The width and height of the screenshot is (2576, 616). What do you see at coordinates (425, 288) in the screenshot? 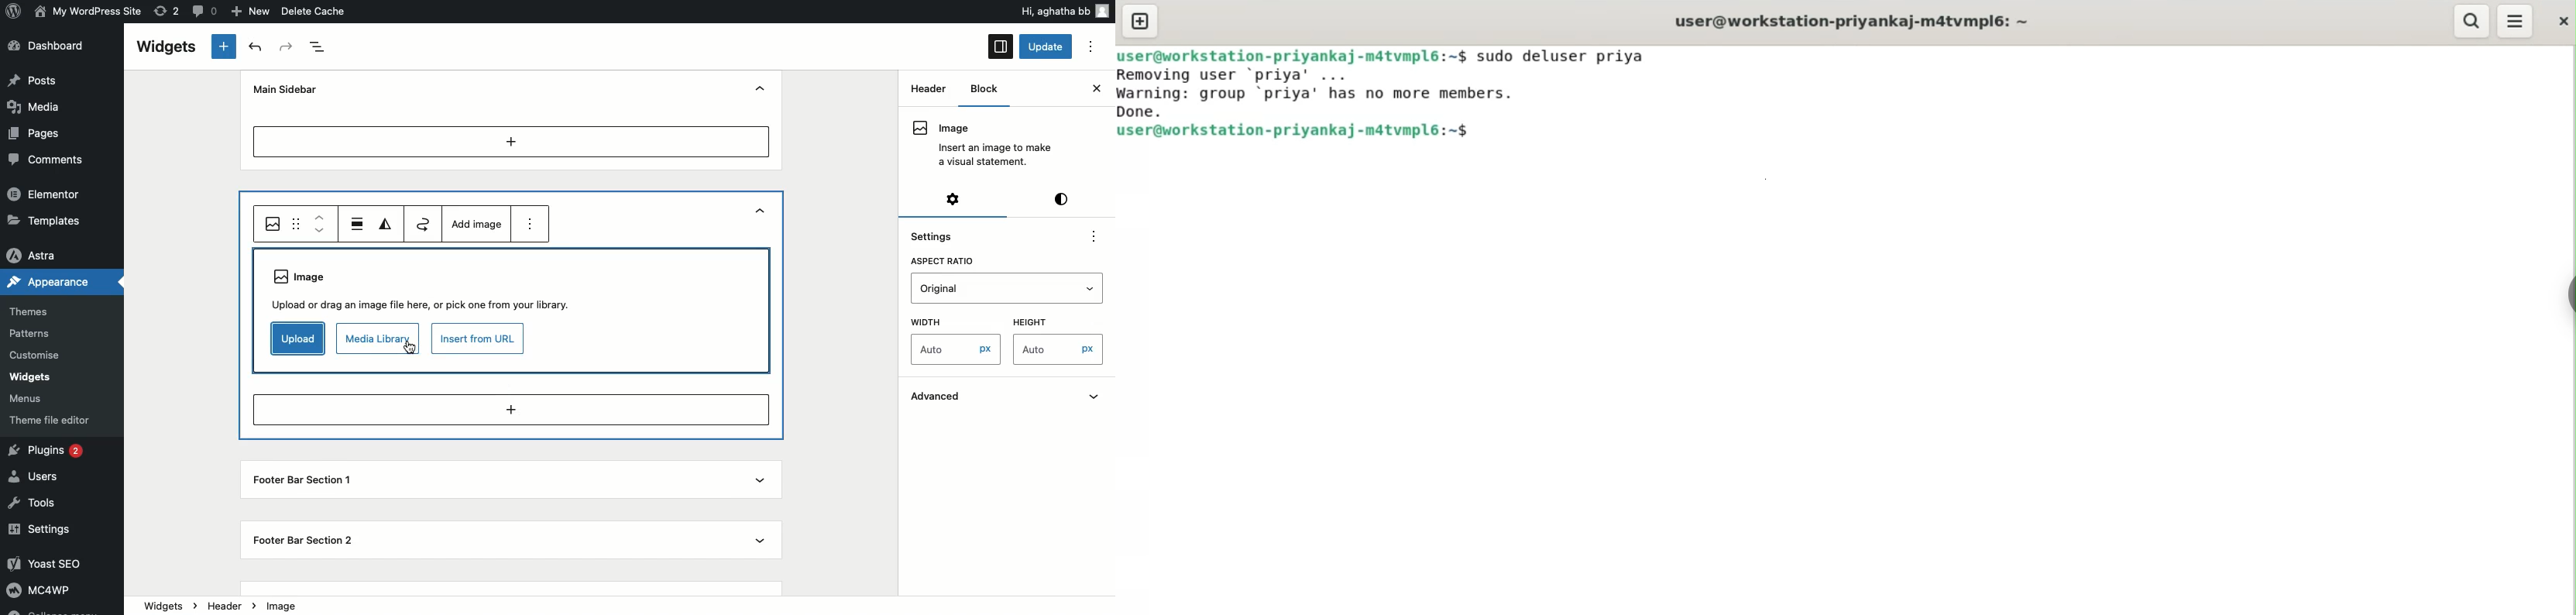
I see `Image` at bounding box center [425, 288].